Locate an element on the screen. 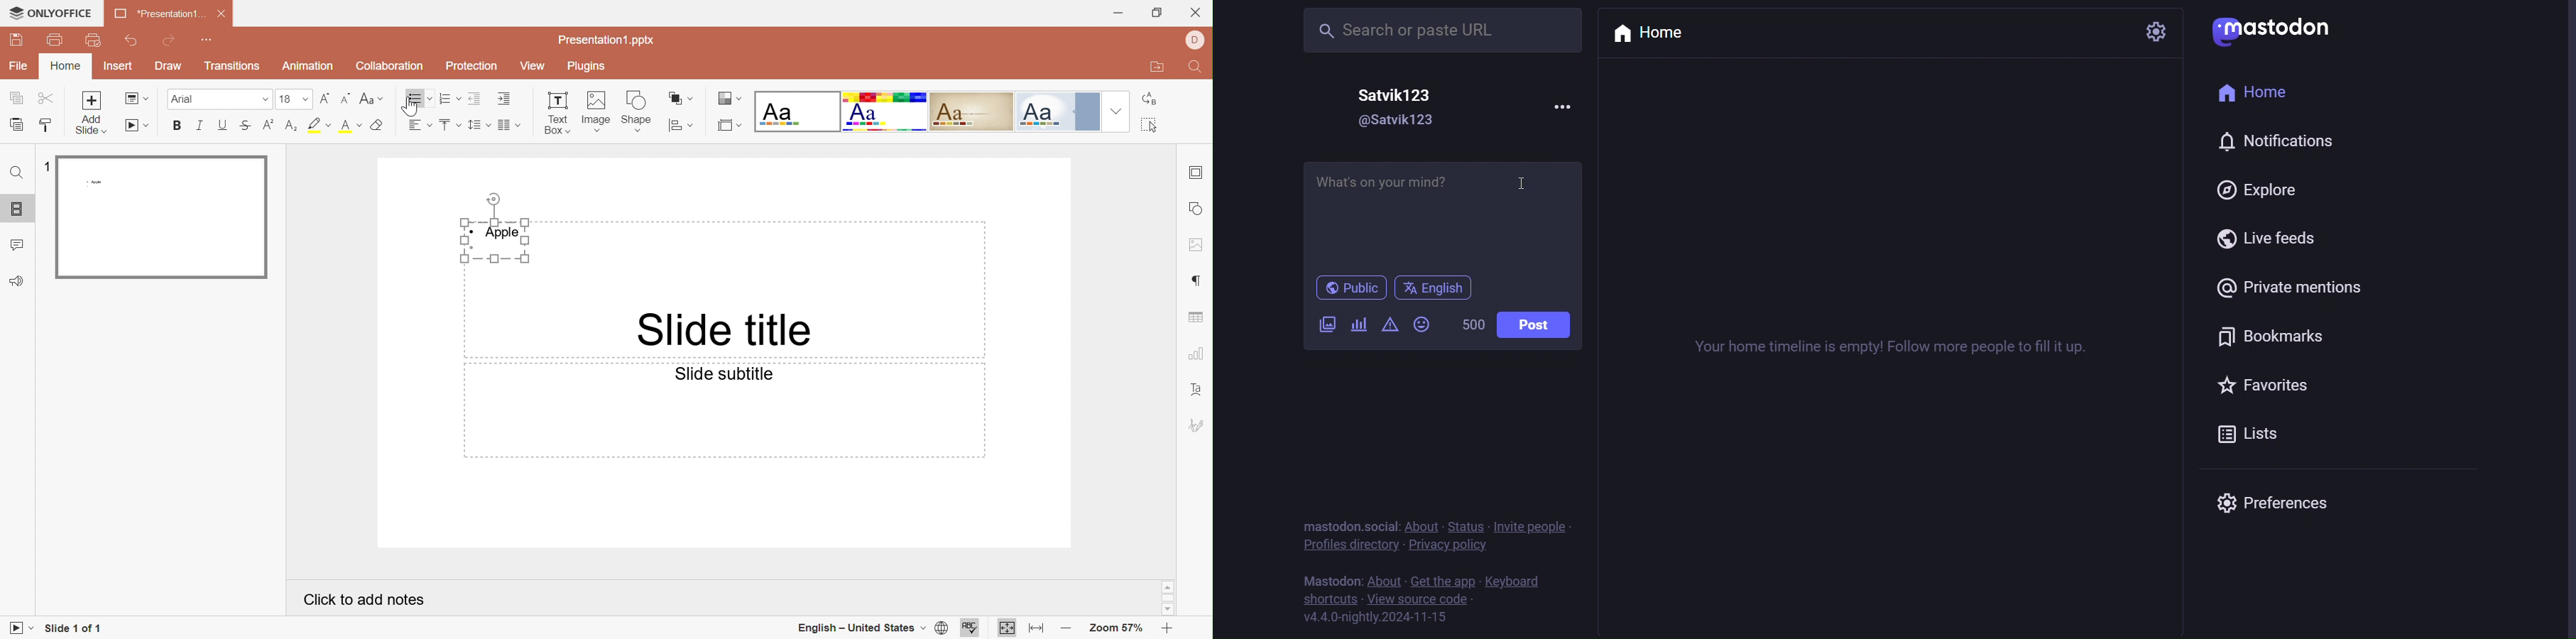  perfect directory is located at coordinates (1348, 546).